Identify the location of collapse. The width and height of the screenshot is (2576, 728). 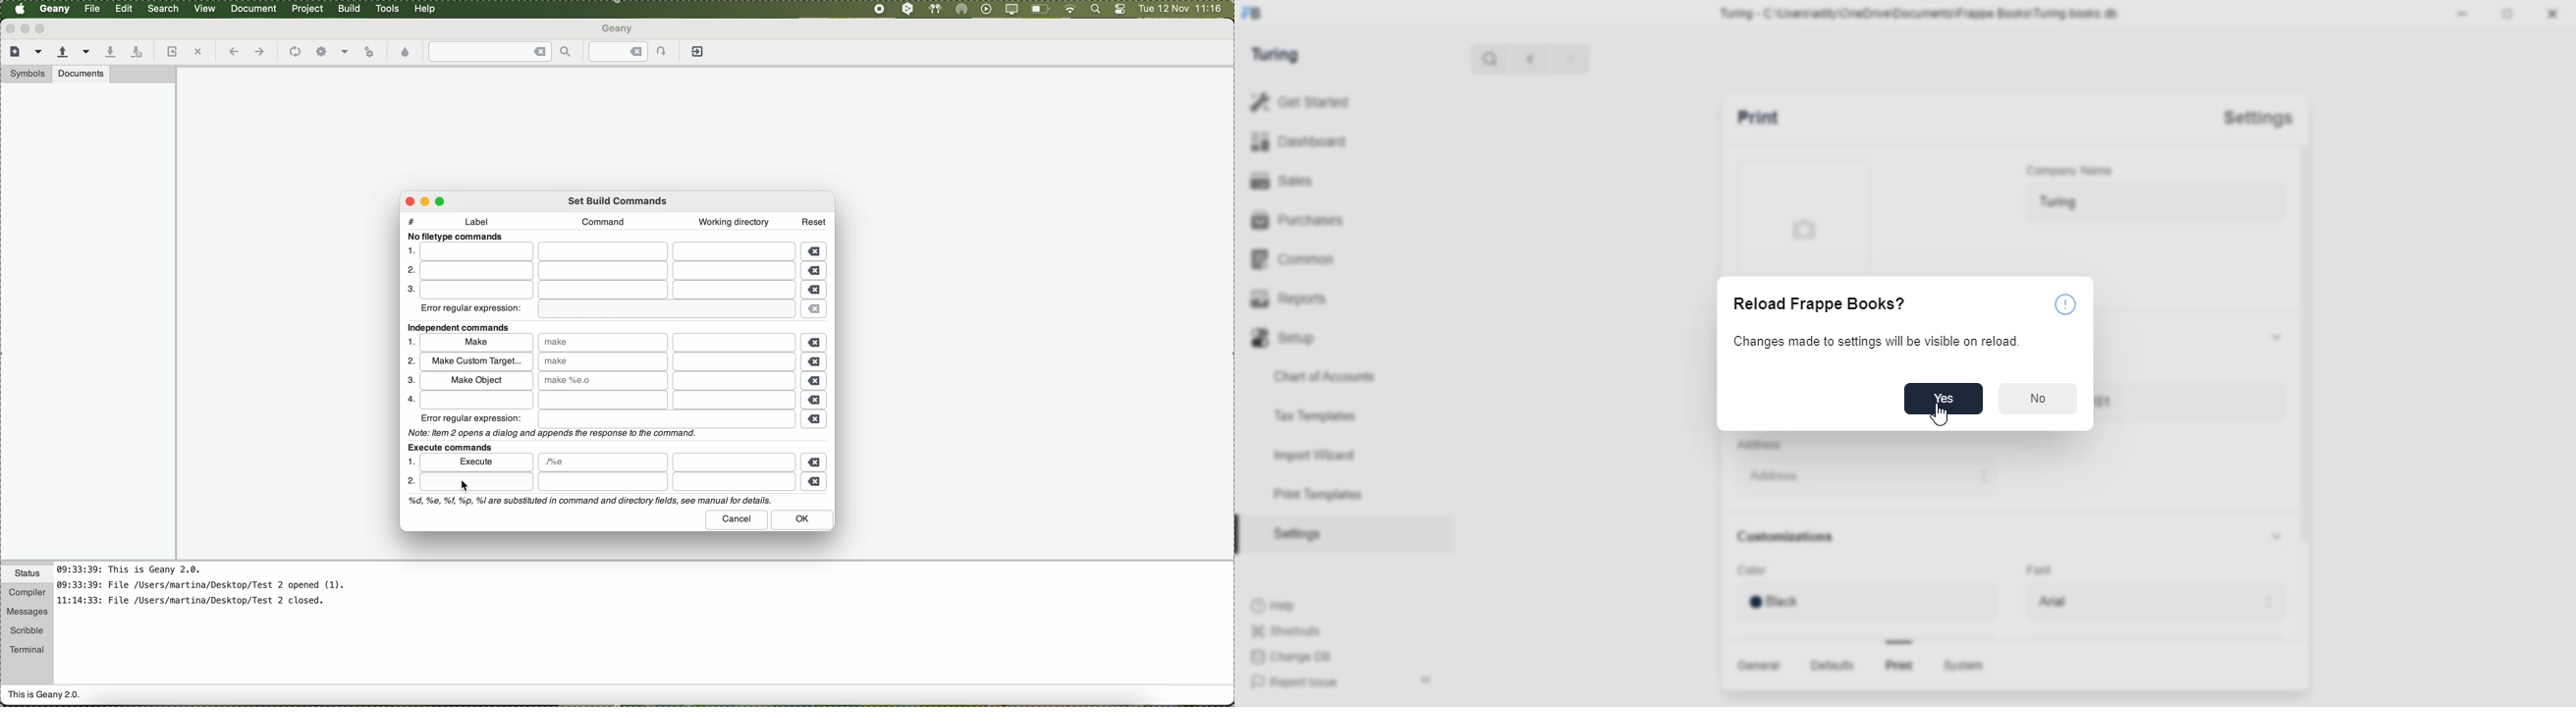
(2272, 335).